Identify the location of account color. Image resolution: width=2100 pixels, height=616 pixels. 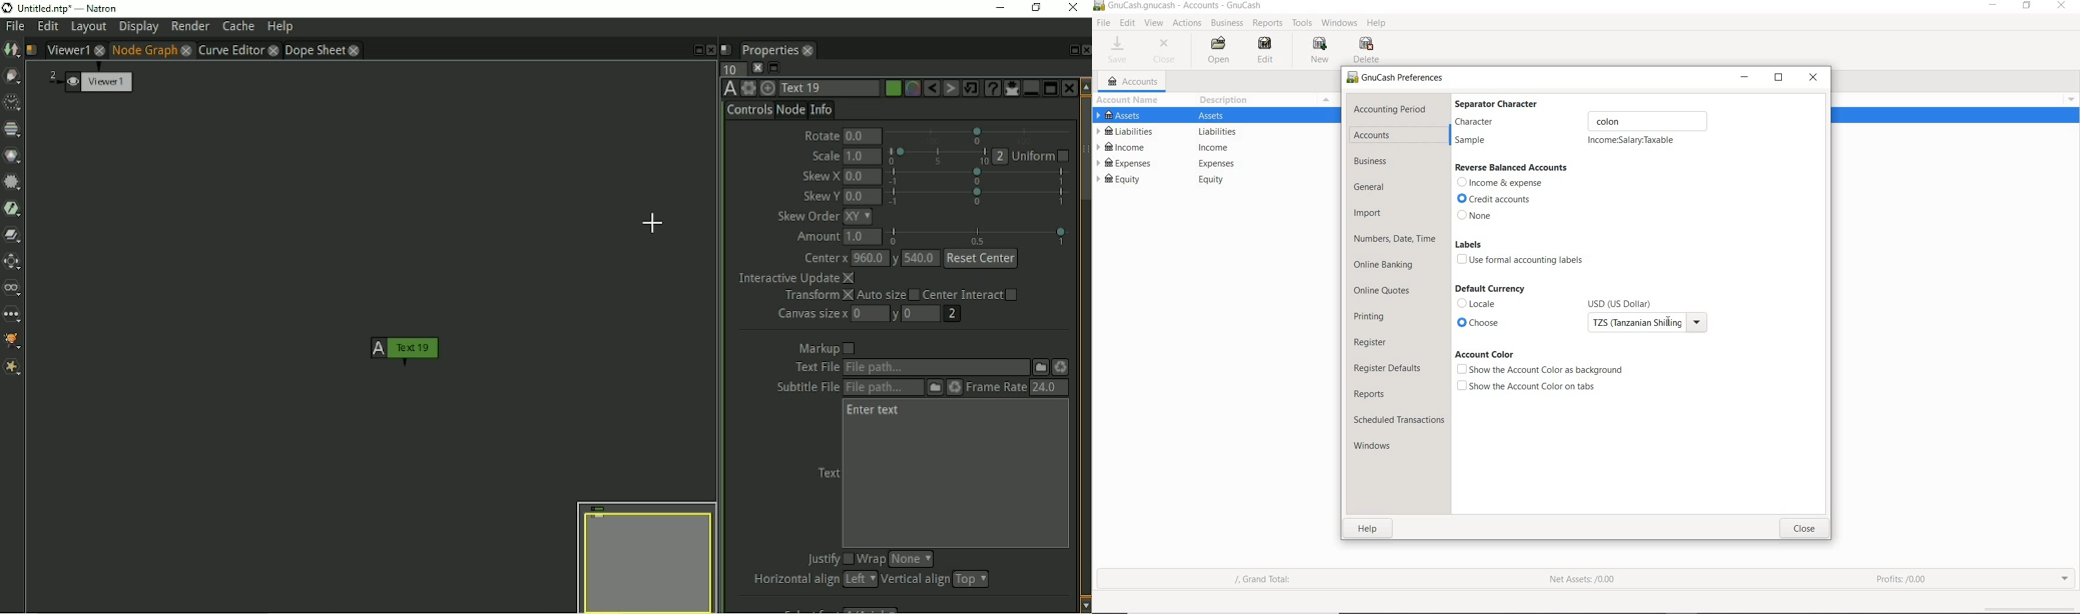
(1484, 354).